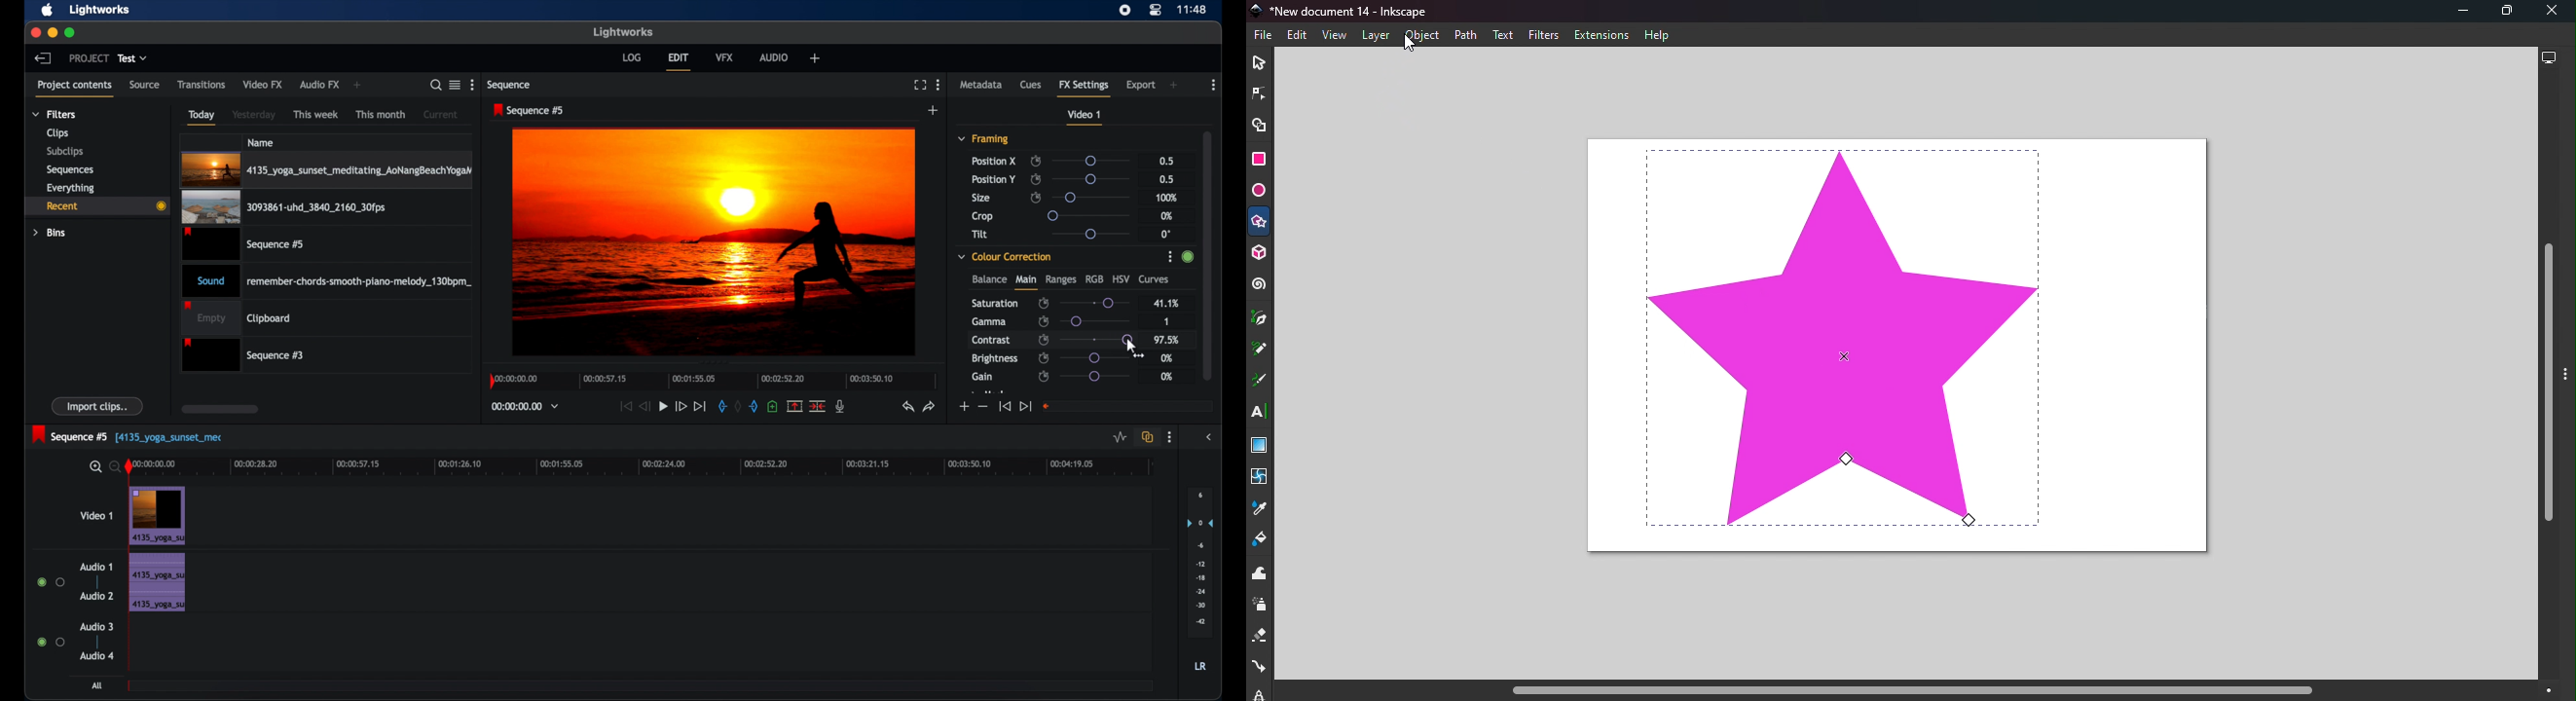 The image size is (2576, 728). I want to click on empty, so click(236, 317).